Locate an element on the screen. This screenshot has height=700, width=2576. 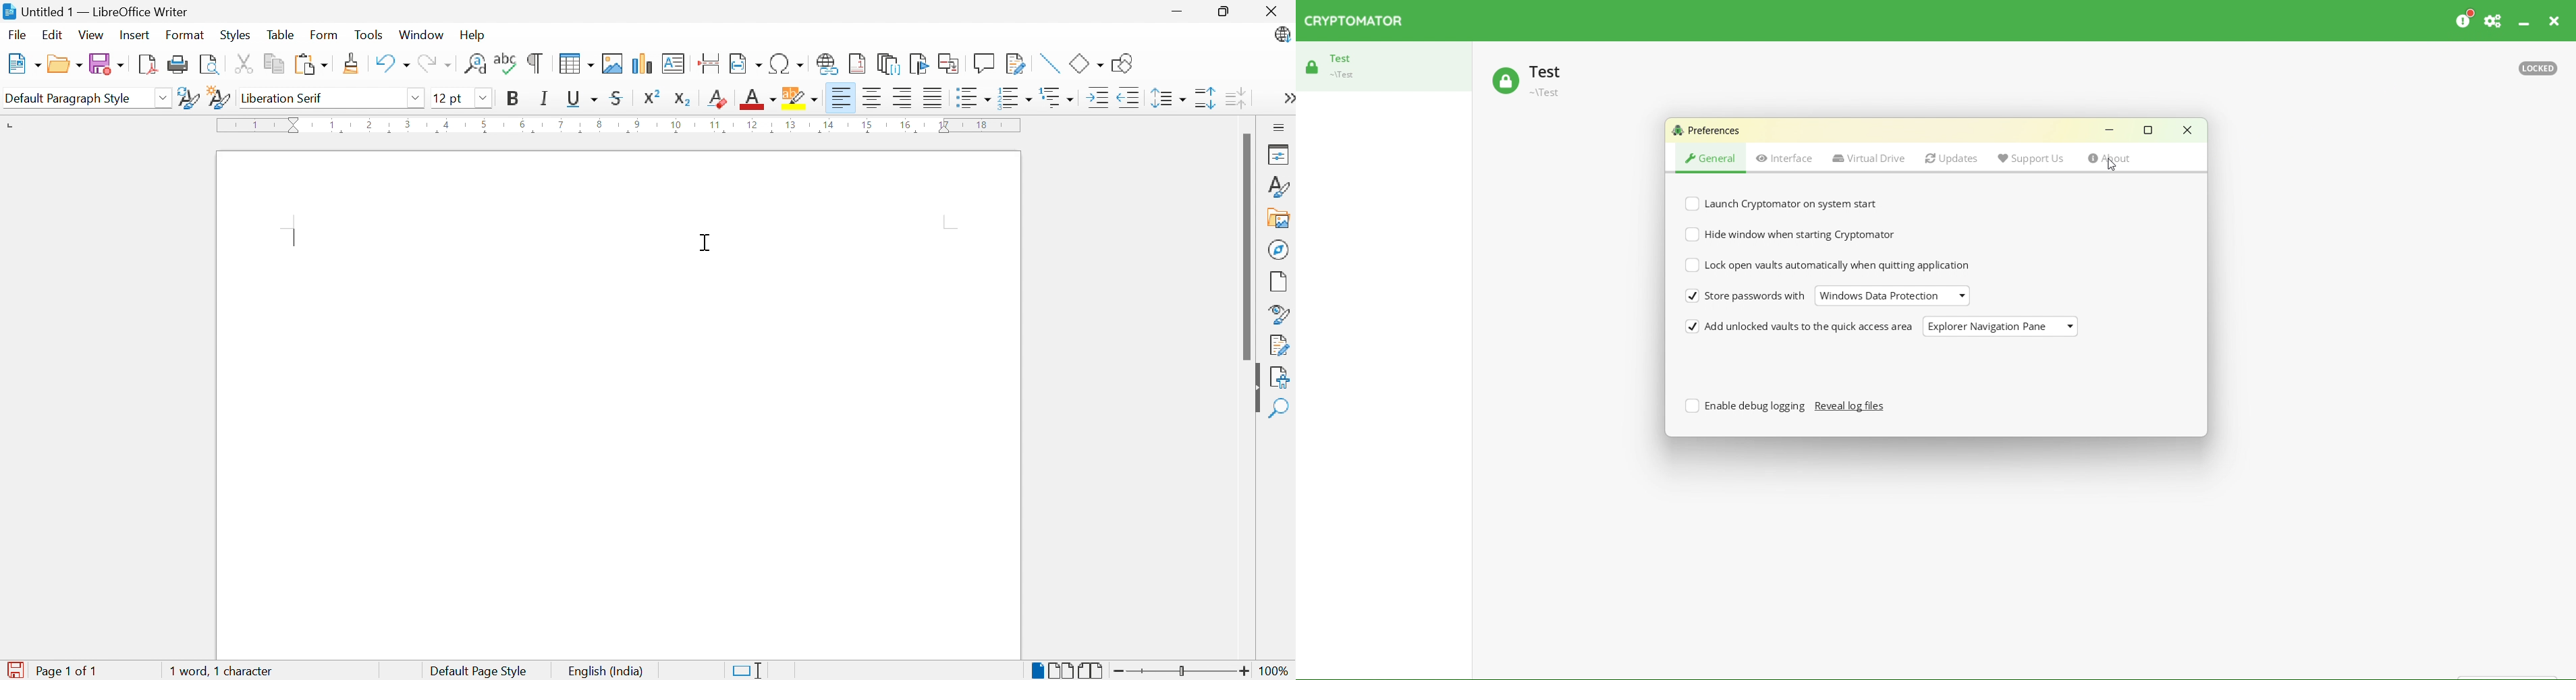
Insert Image is located at coordinates (613, 63).